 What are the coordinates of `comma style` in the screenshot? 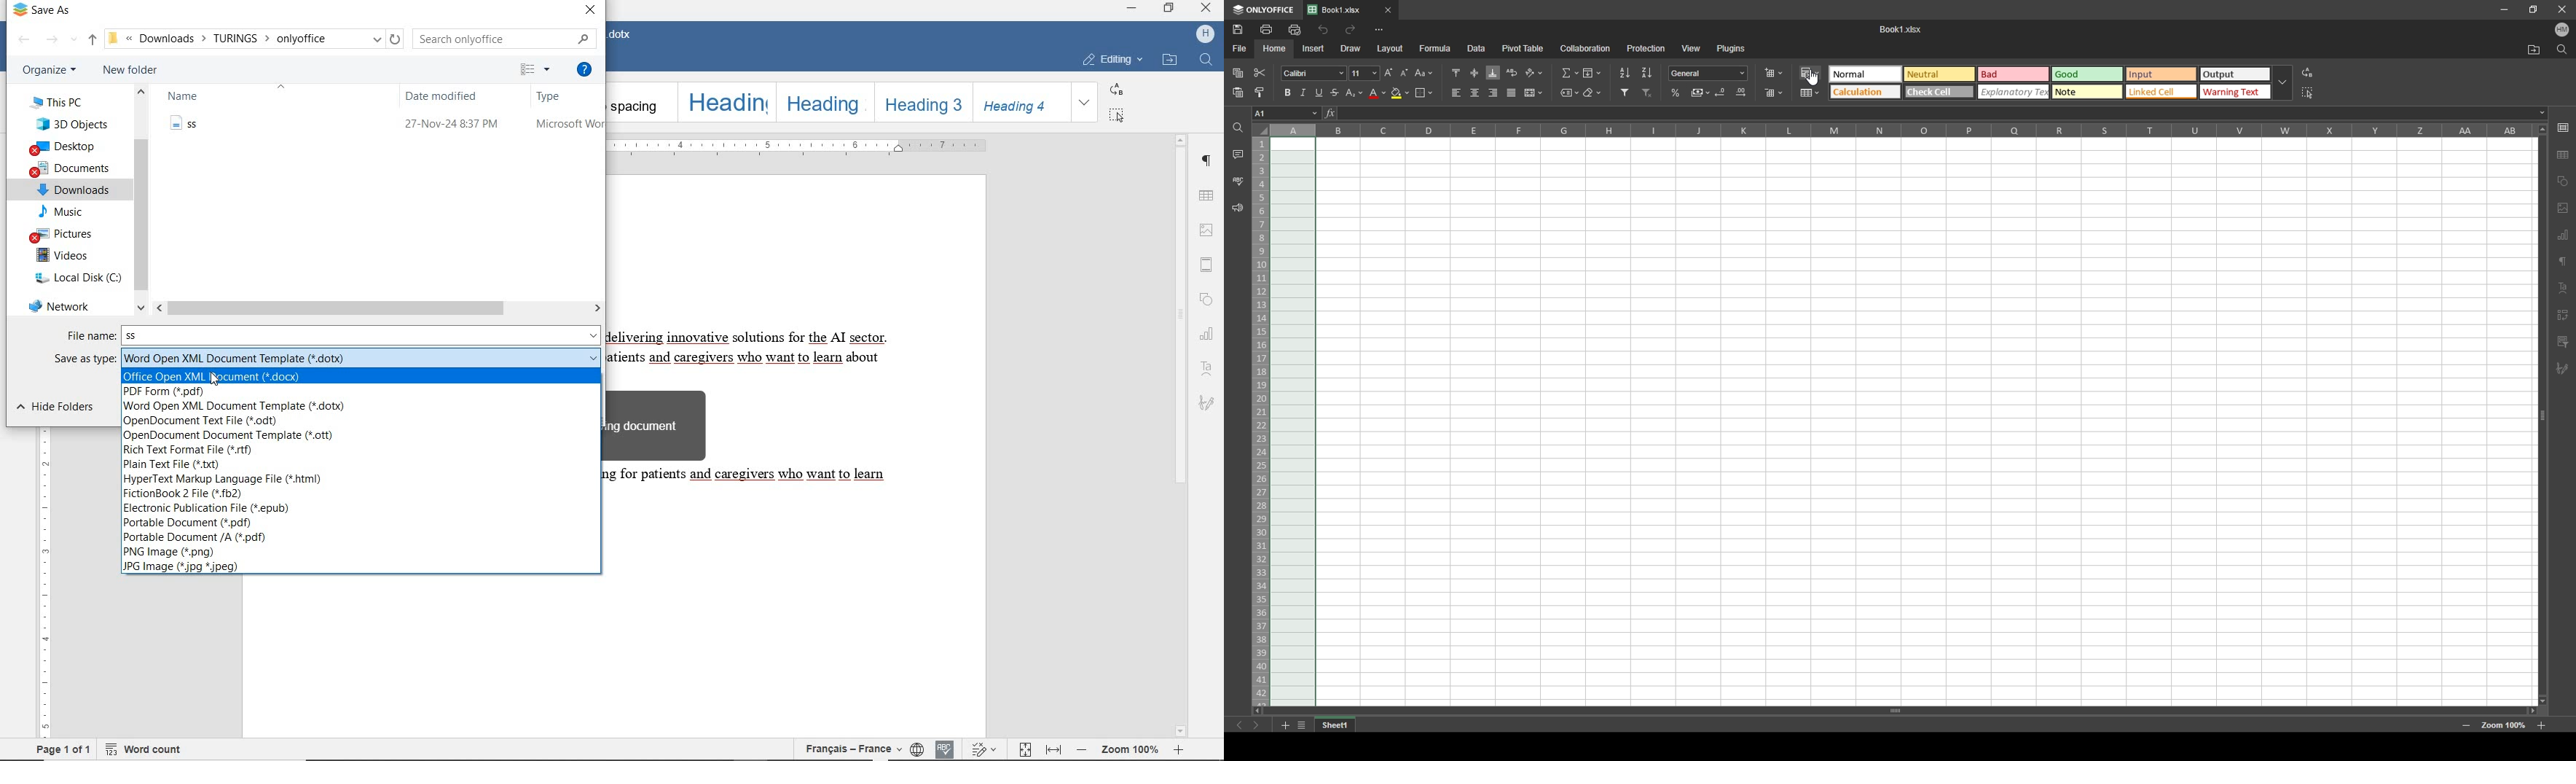 It's located at (1701, 92).